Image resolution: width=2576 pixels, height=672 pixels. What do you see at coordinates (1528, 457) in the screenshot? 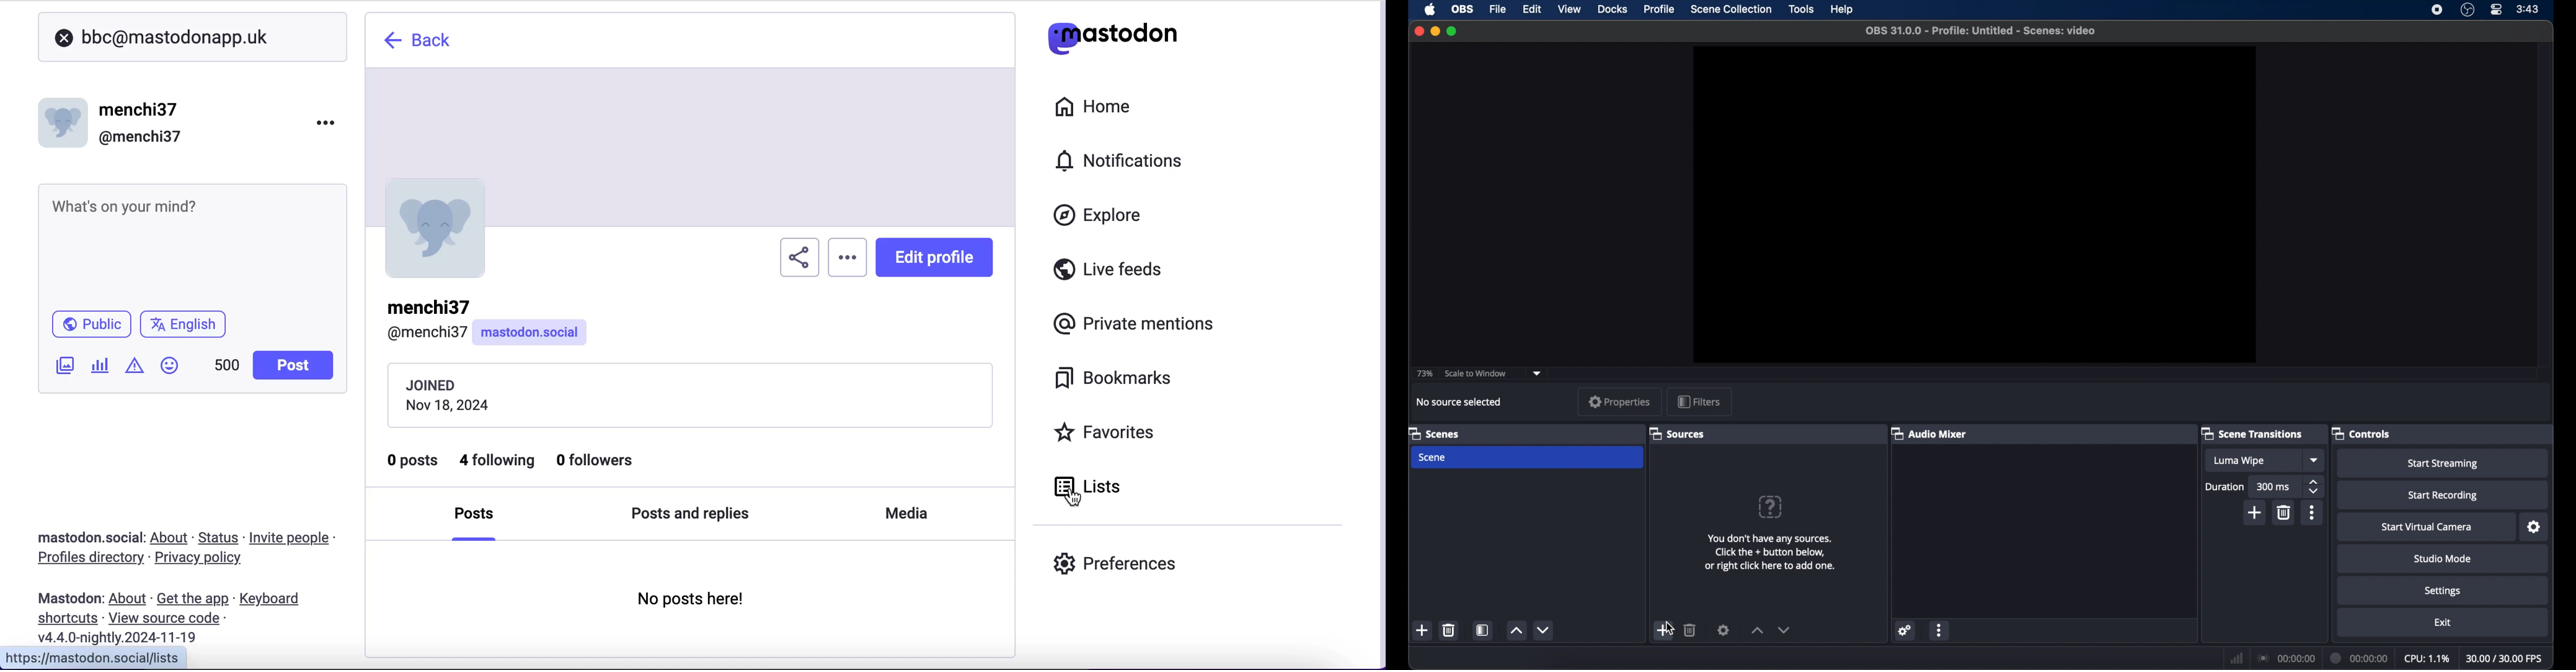
I see `scene` at bounding box center [1528, 457].